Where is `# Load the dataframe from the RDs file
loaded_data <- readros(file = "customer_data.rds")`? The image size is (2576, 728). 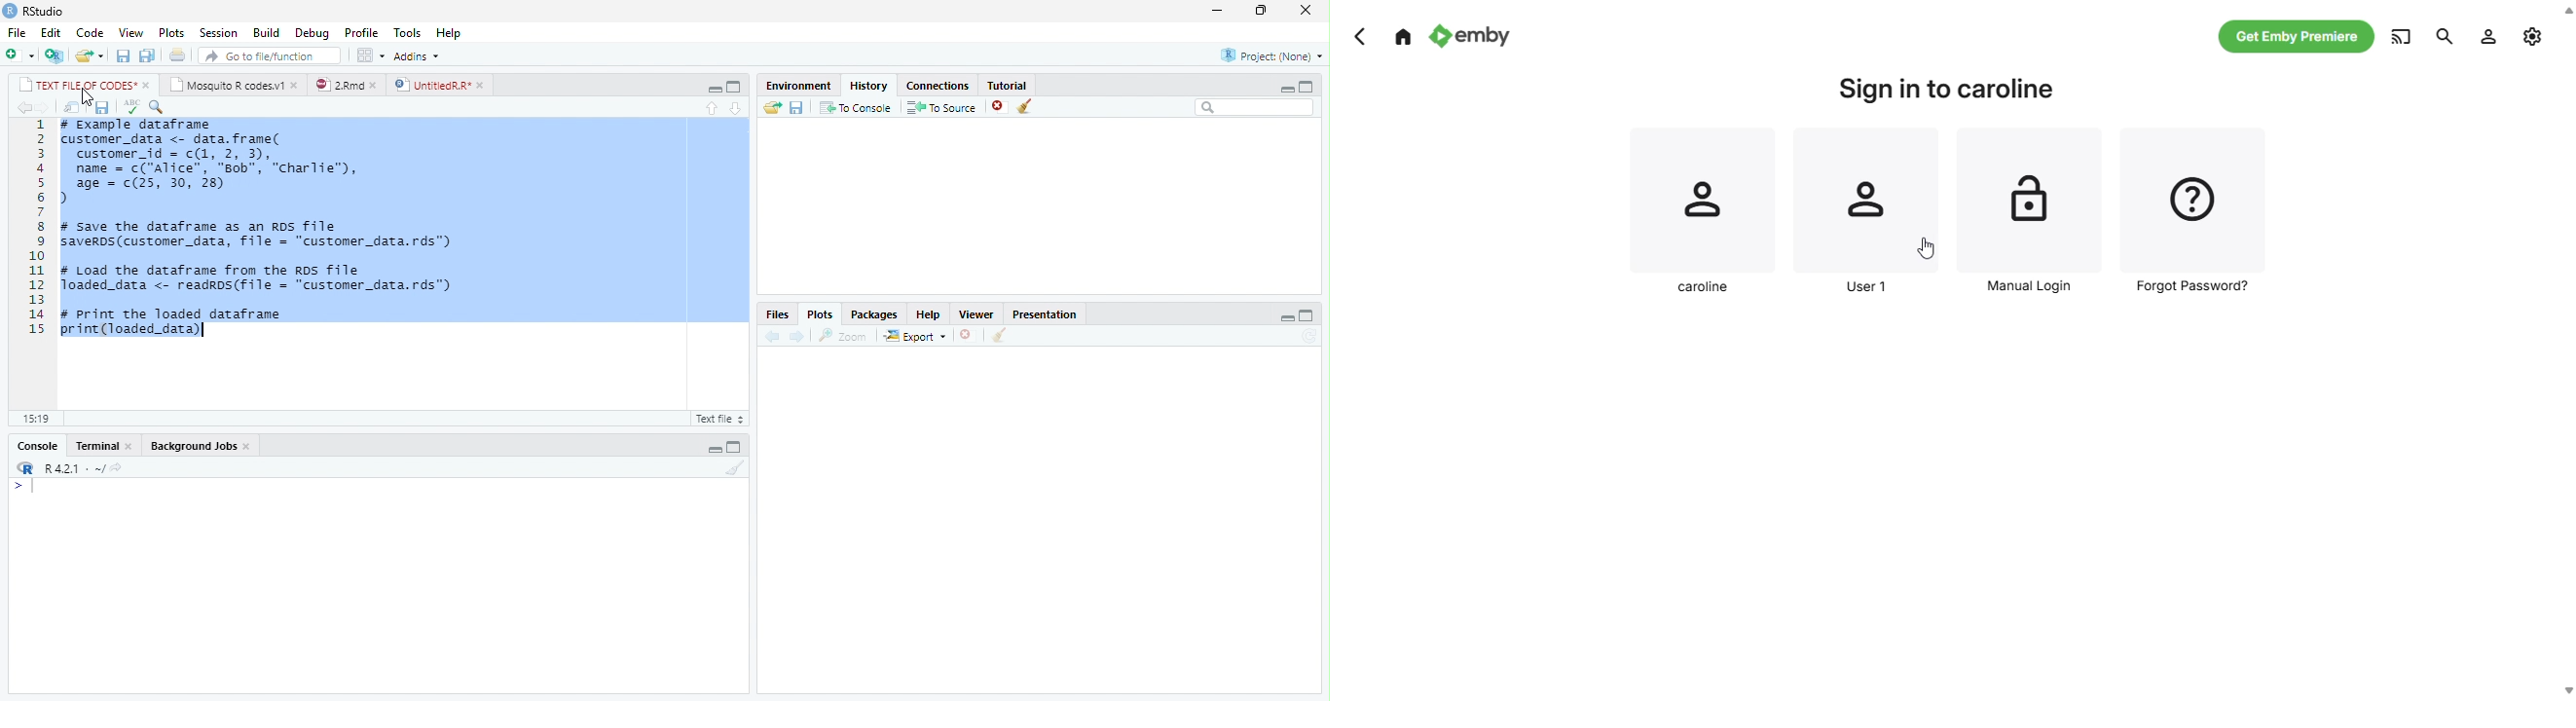
# Load the dataframe from the RDs file
loaded_data <- readros(file = "customer_data.rds") is located at coordinates (259, 278).